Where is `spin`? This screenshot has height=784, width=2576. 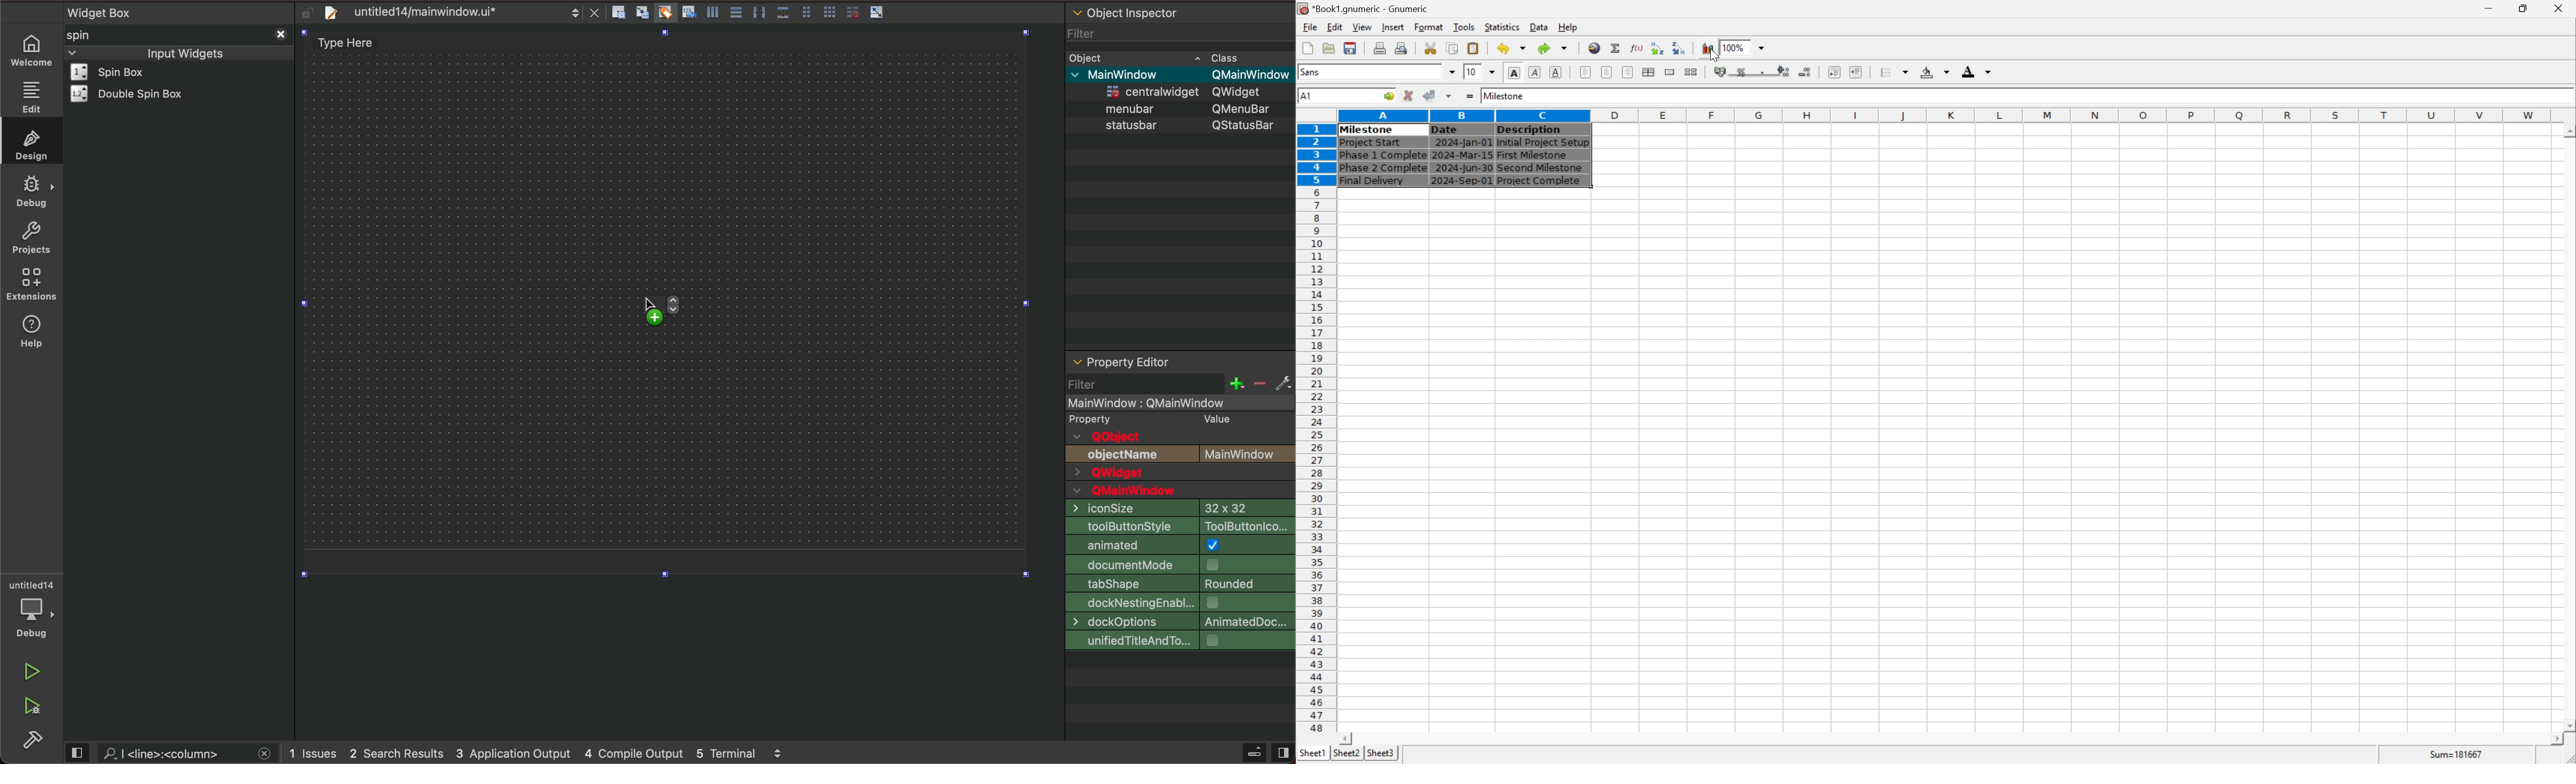 spin is located at coordinates (95, 35).